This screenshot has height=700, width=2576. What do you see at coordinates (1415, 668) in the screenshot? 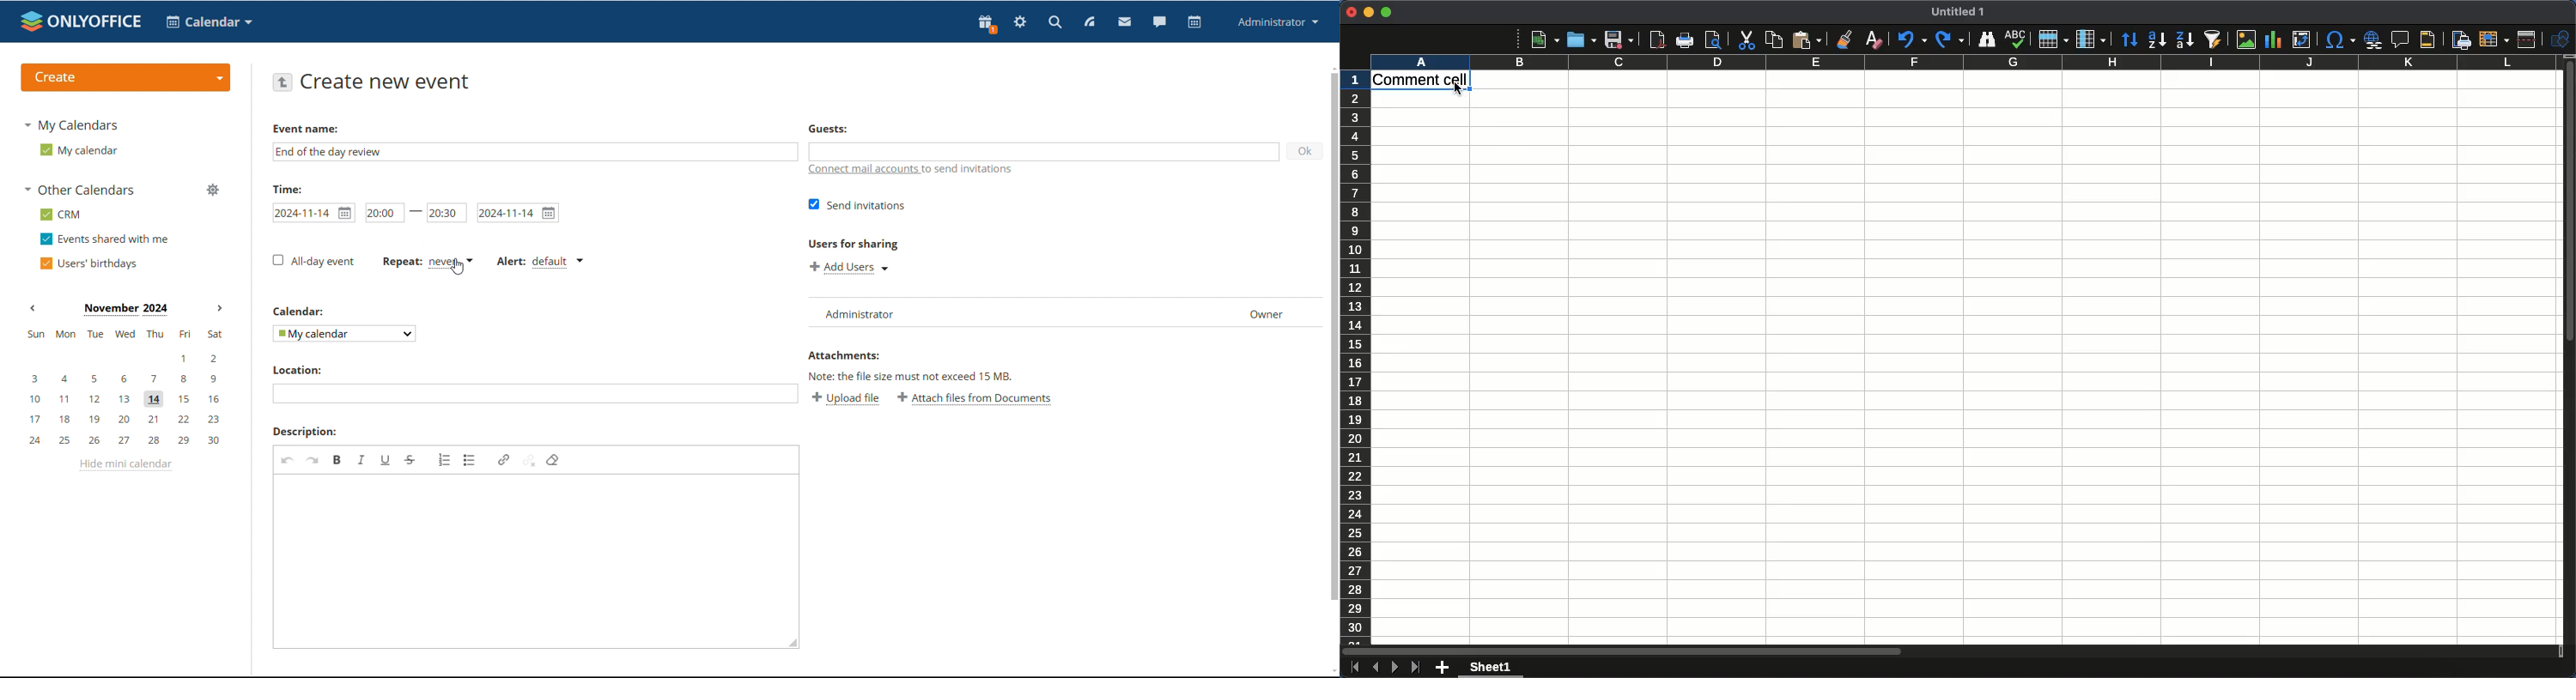
I see `Last sheet` at bounding box center [1415, 668].